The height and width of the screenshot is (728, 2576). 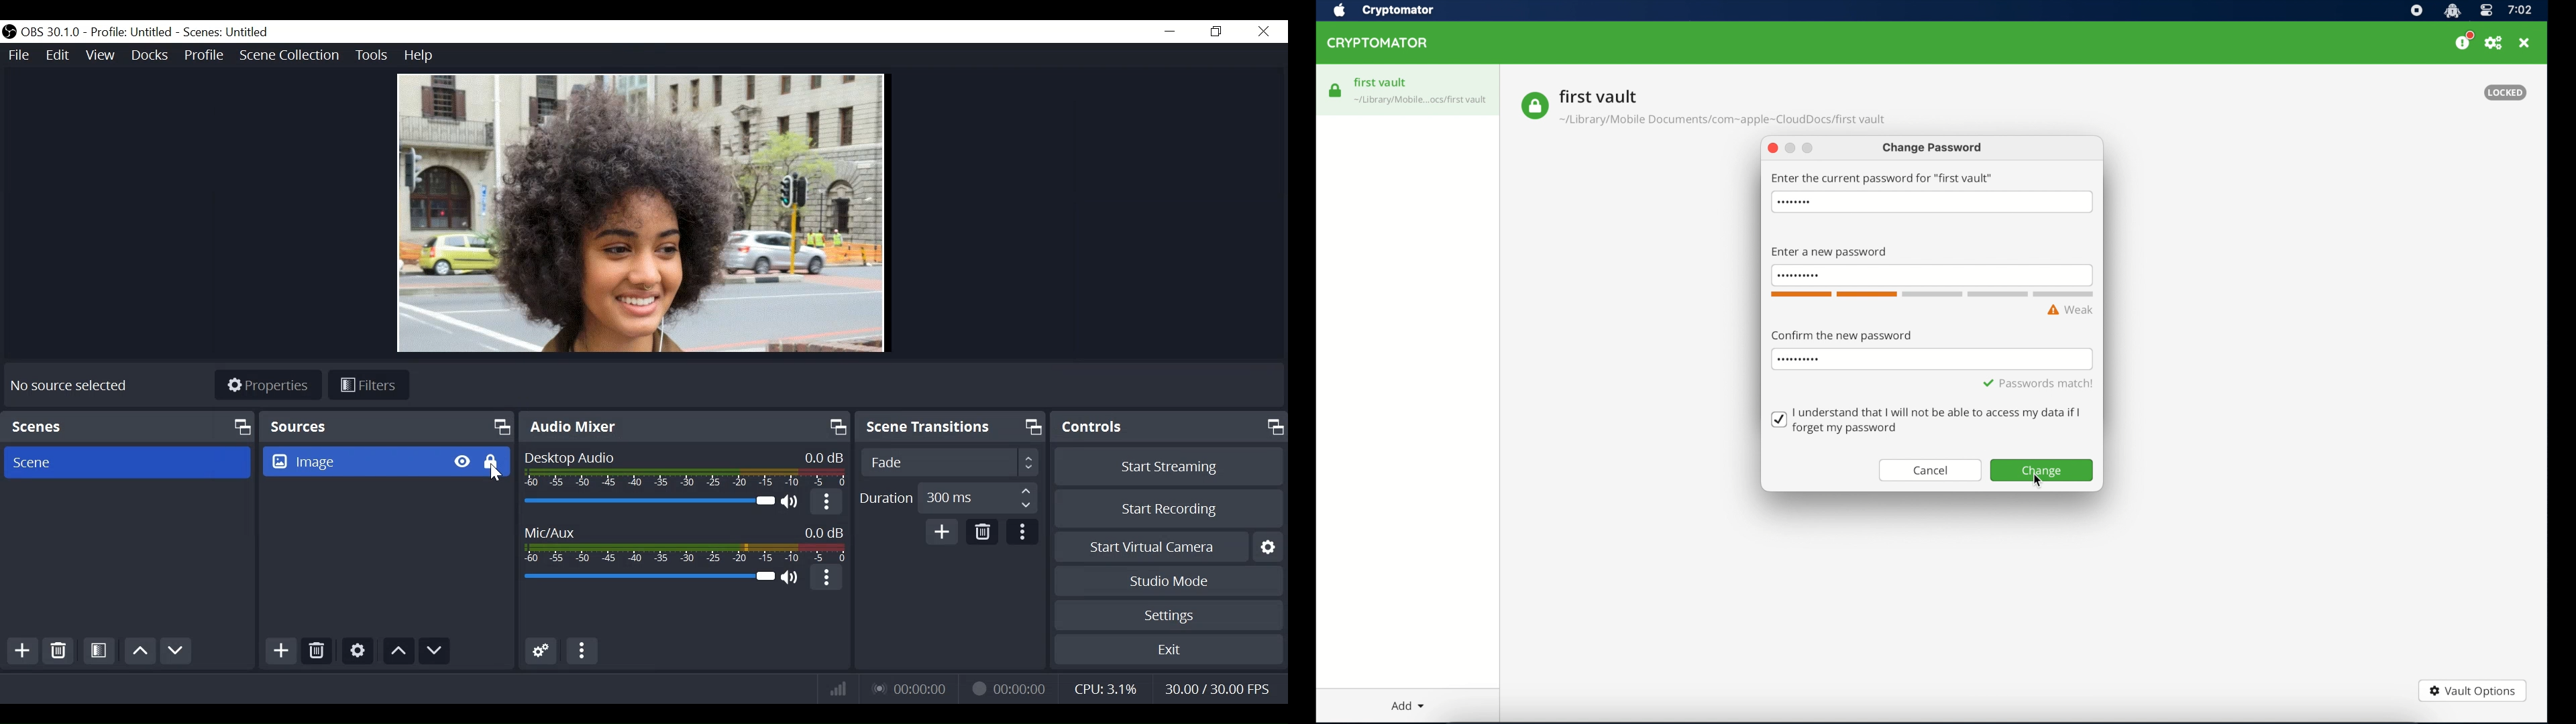 I want to click on Advanced Audio Settings, so click(x=541, y=652).